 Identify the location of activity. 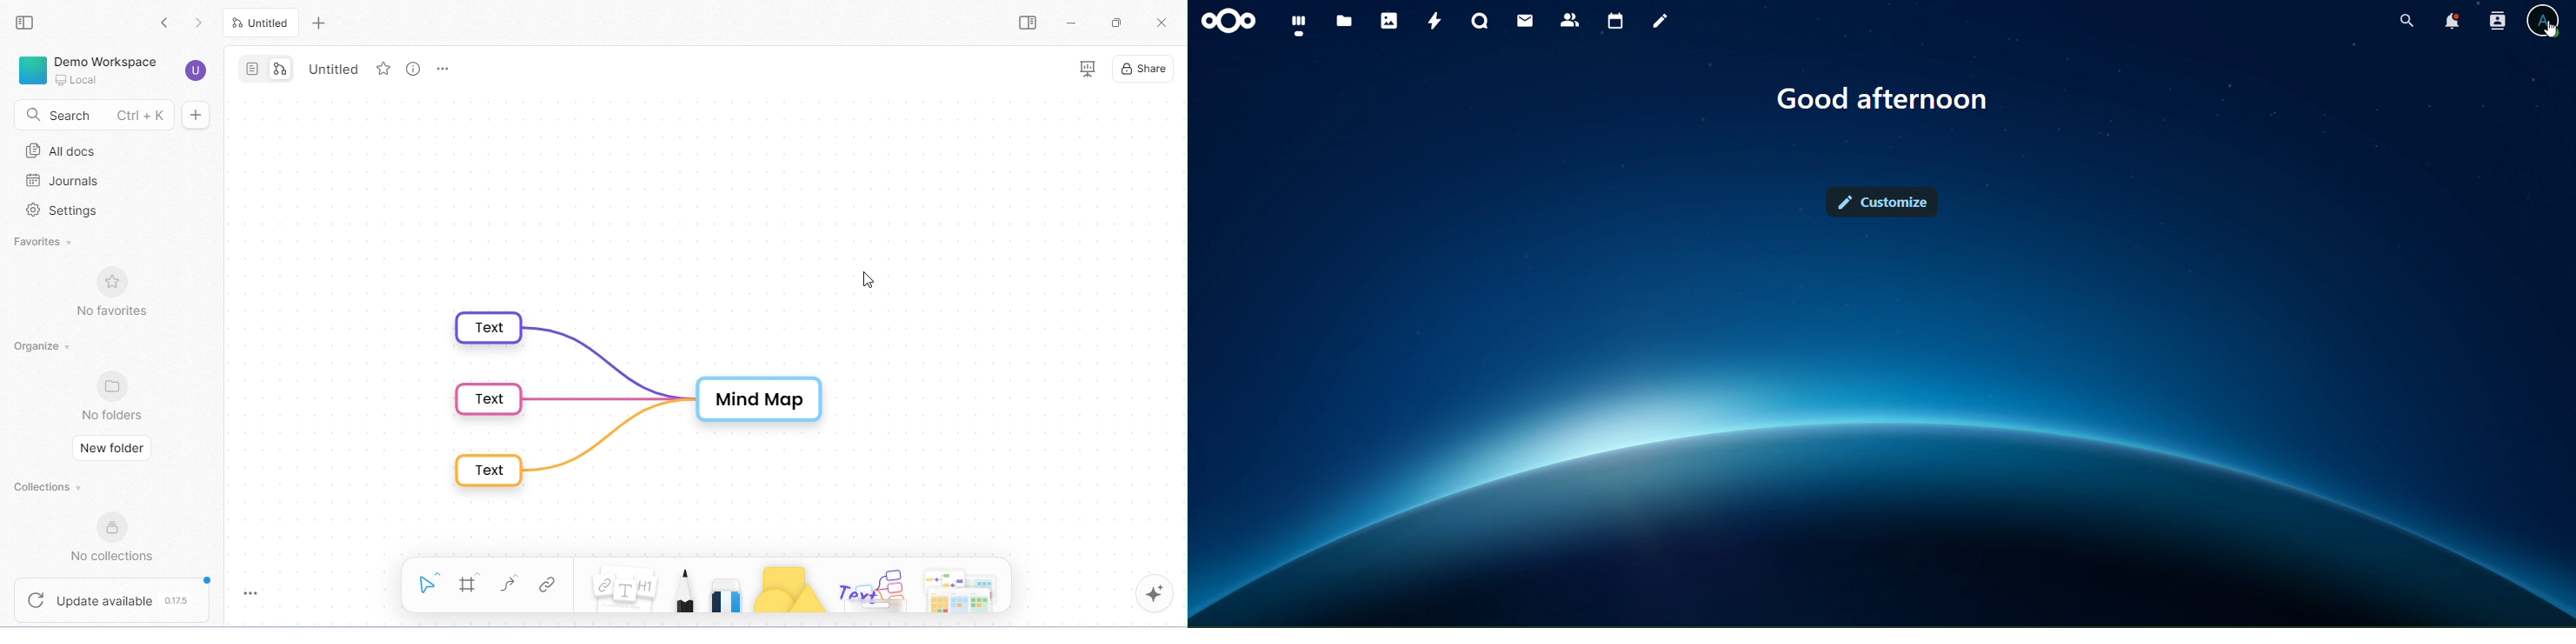
(1432, 21).